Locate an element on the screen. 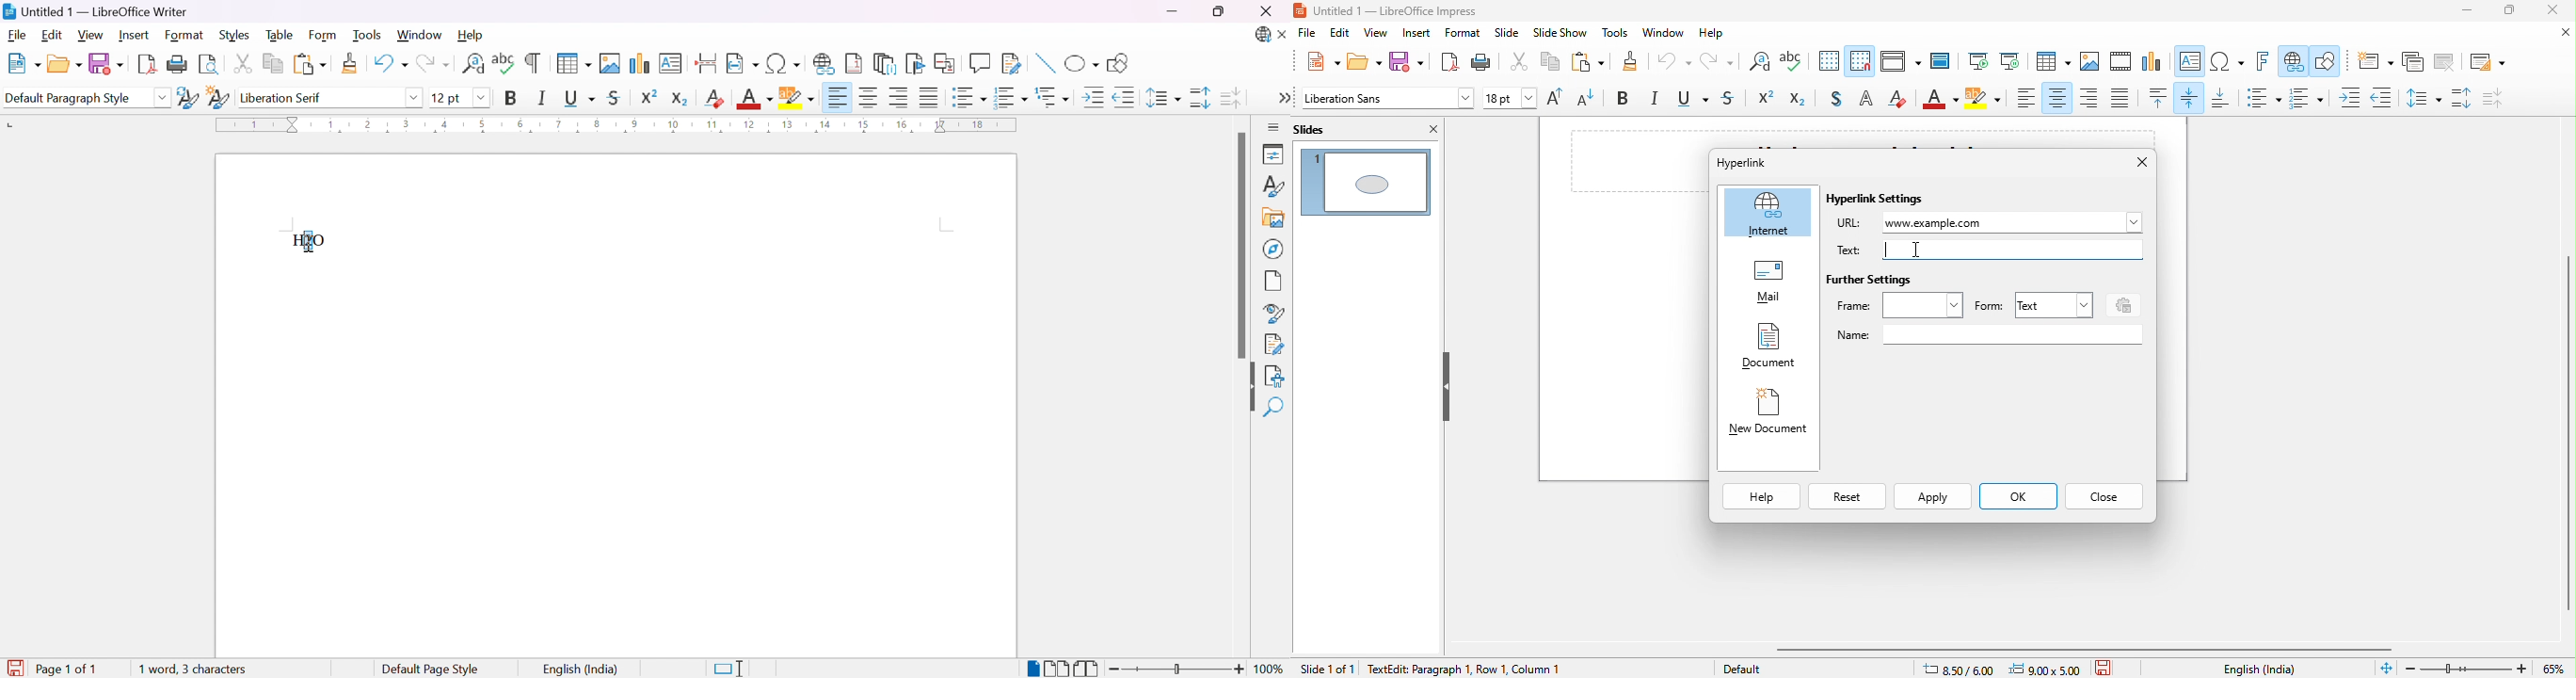  redo is located at coordinates (1716, 64).